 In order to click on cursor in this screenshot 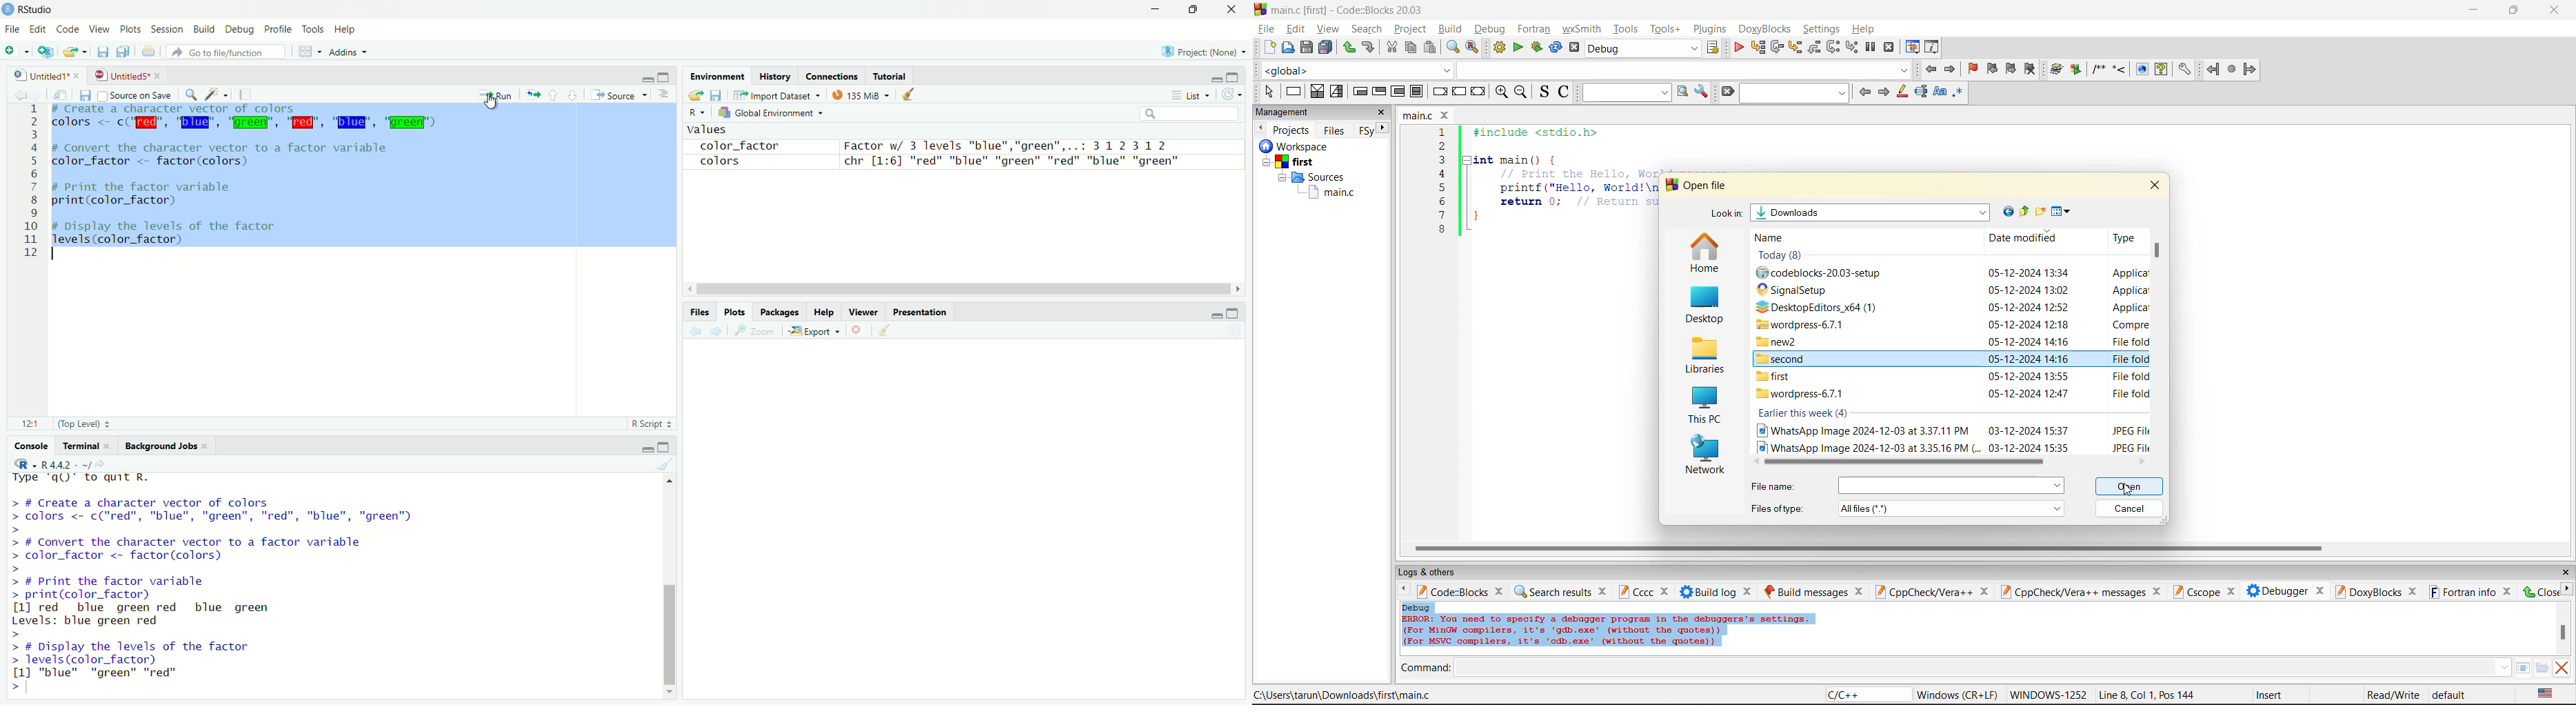, I will do `click(2127, 490)`.